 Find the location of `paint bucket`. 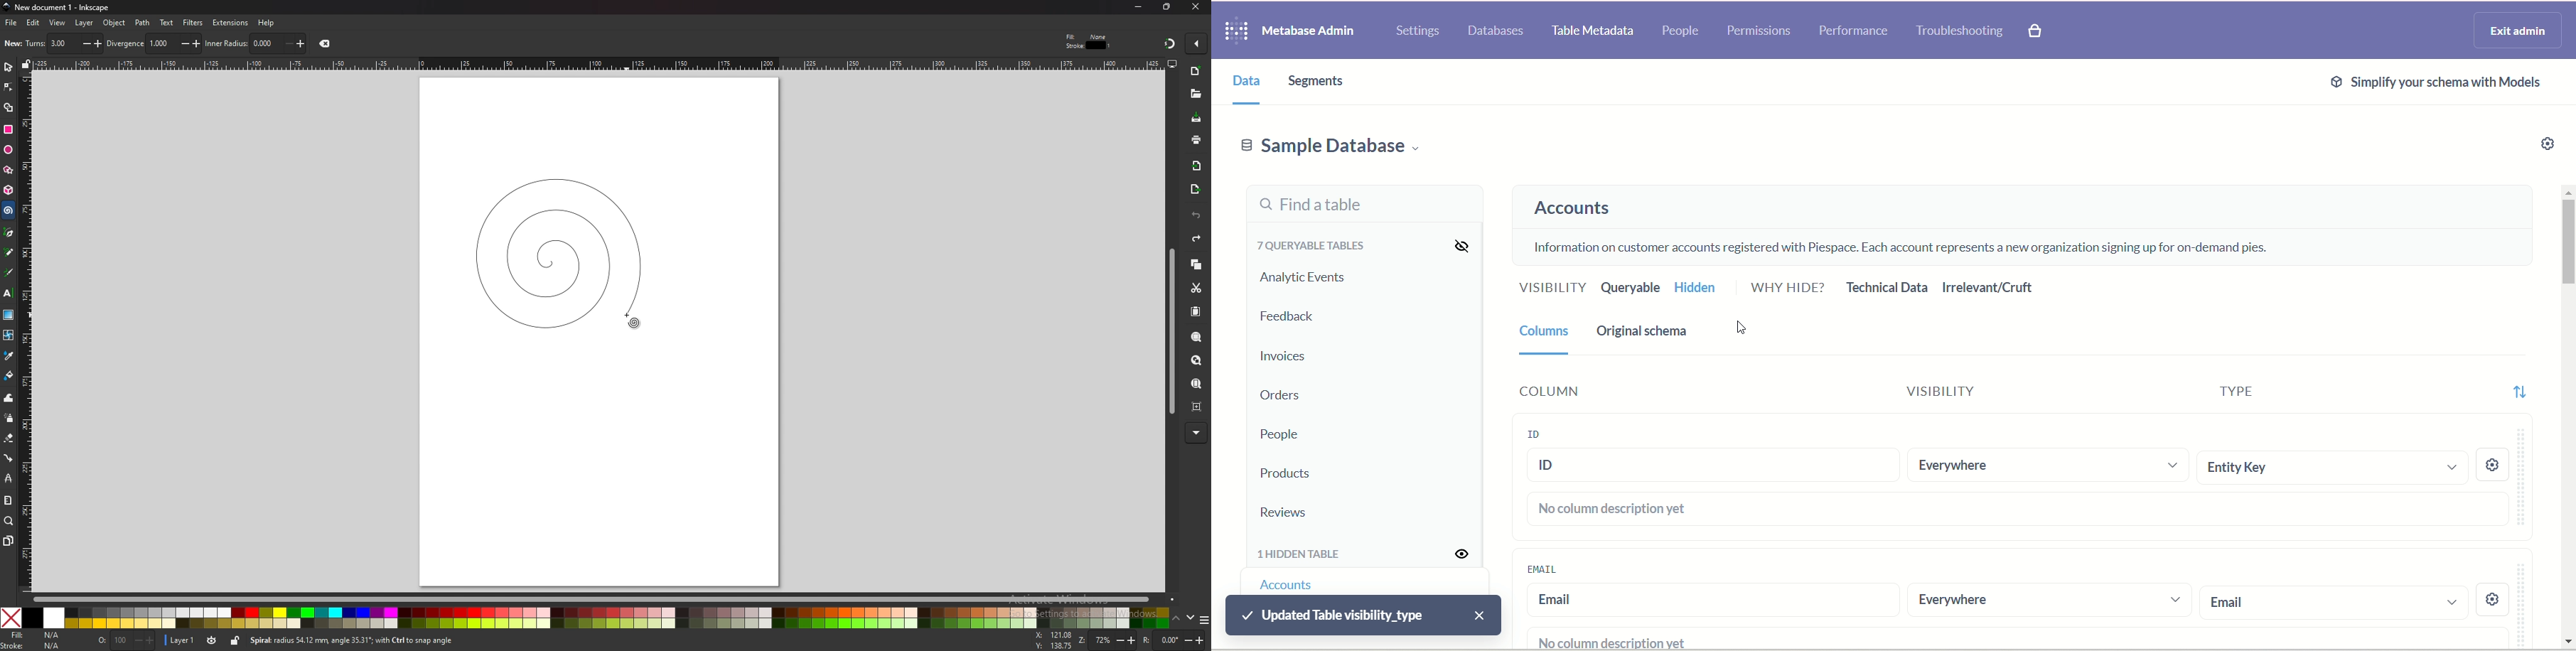

paint bucket is located at coordinates (8, 375).